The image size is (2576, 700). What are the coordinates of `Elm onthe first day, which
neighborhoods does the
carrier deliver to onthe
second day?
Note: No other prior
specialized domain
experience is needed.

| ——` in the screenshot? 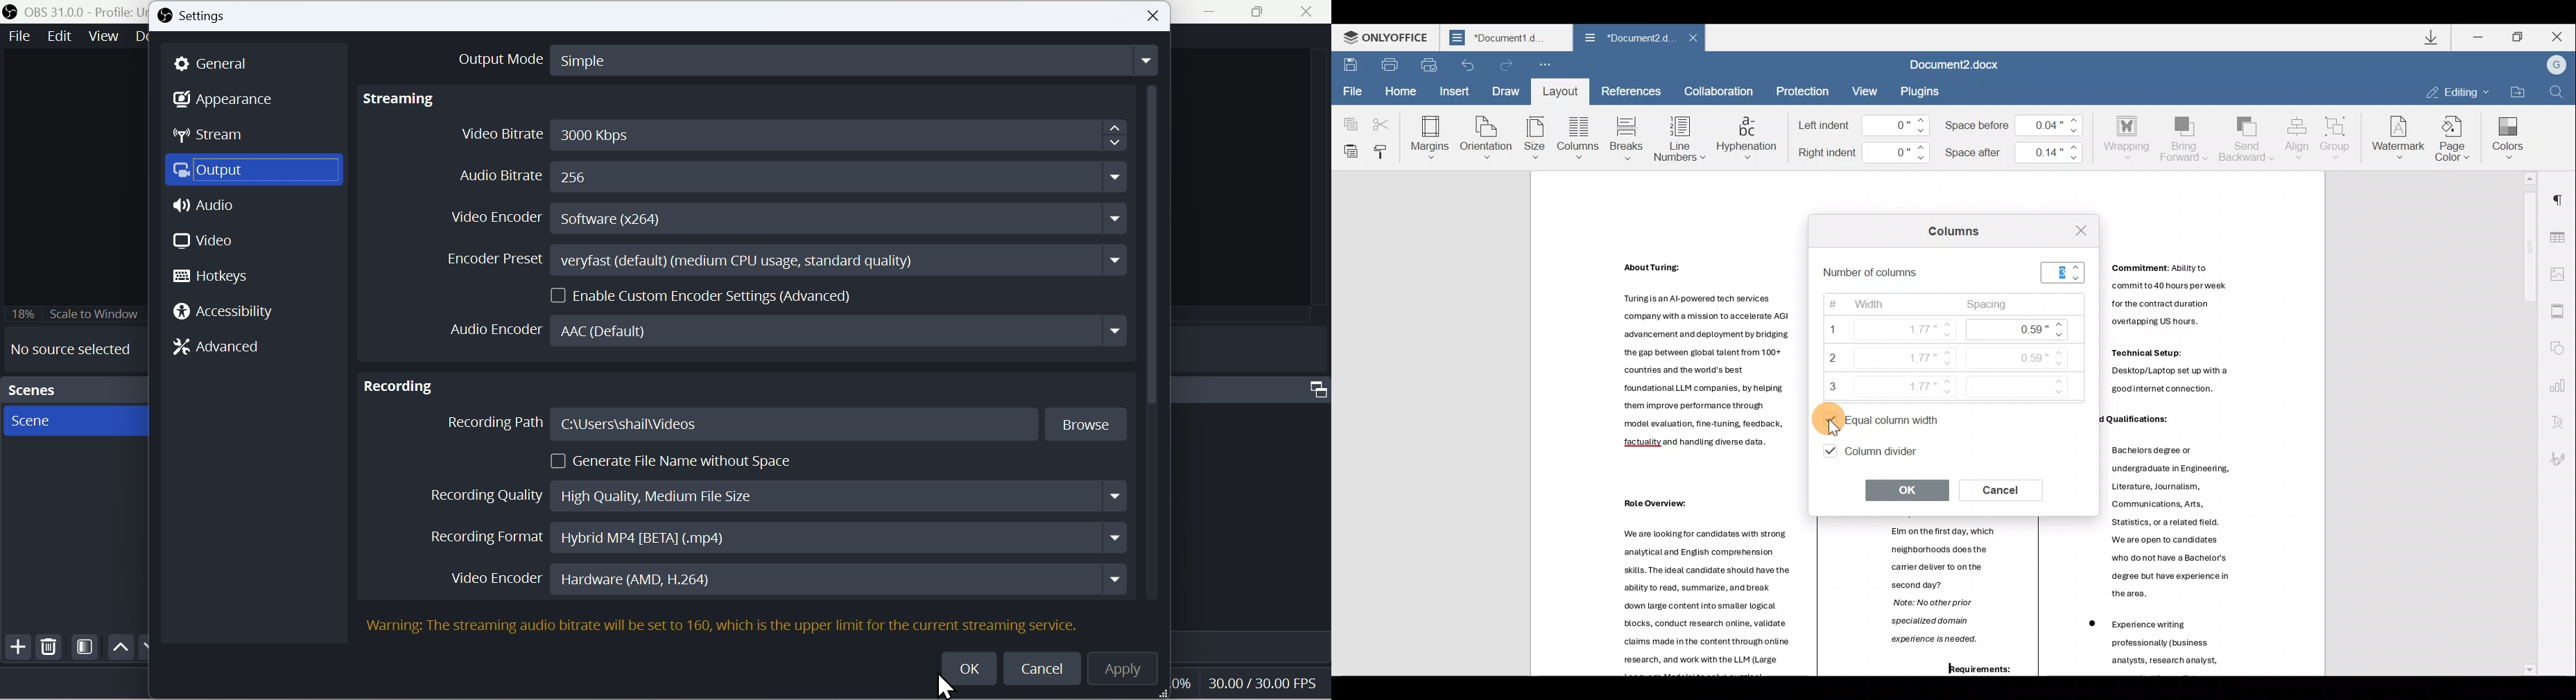 It's located at (1937, 587).